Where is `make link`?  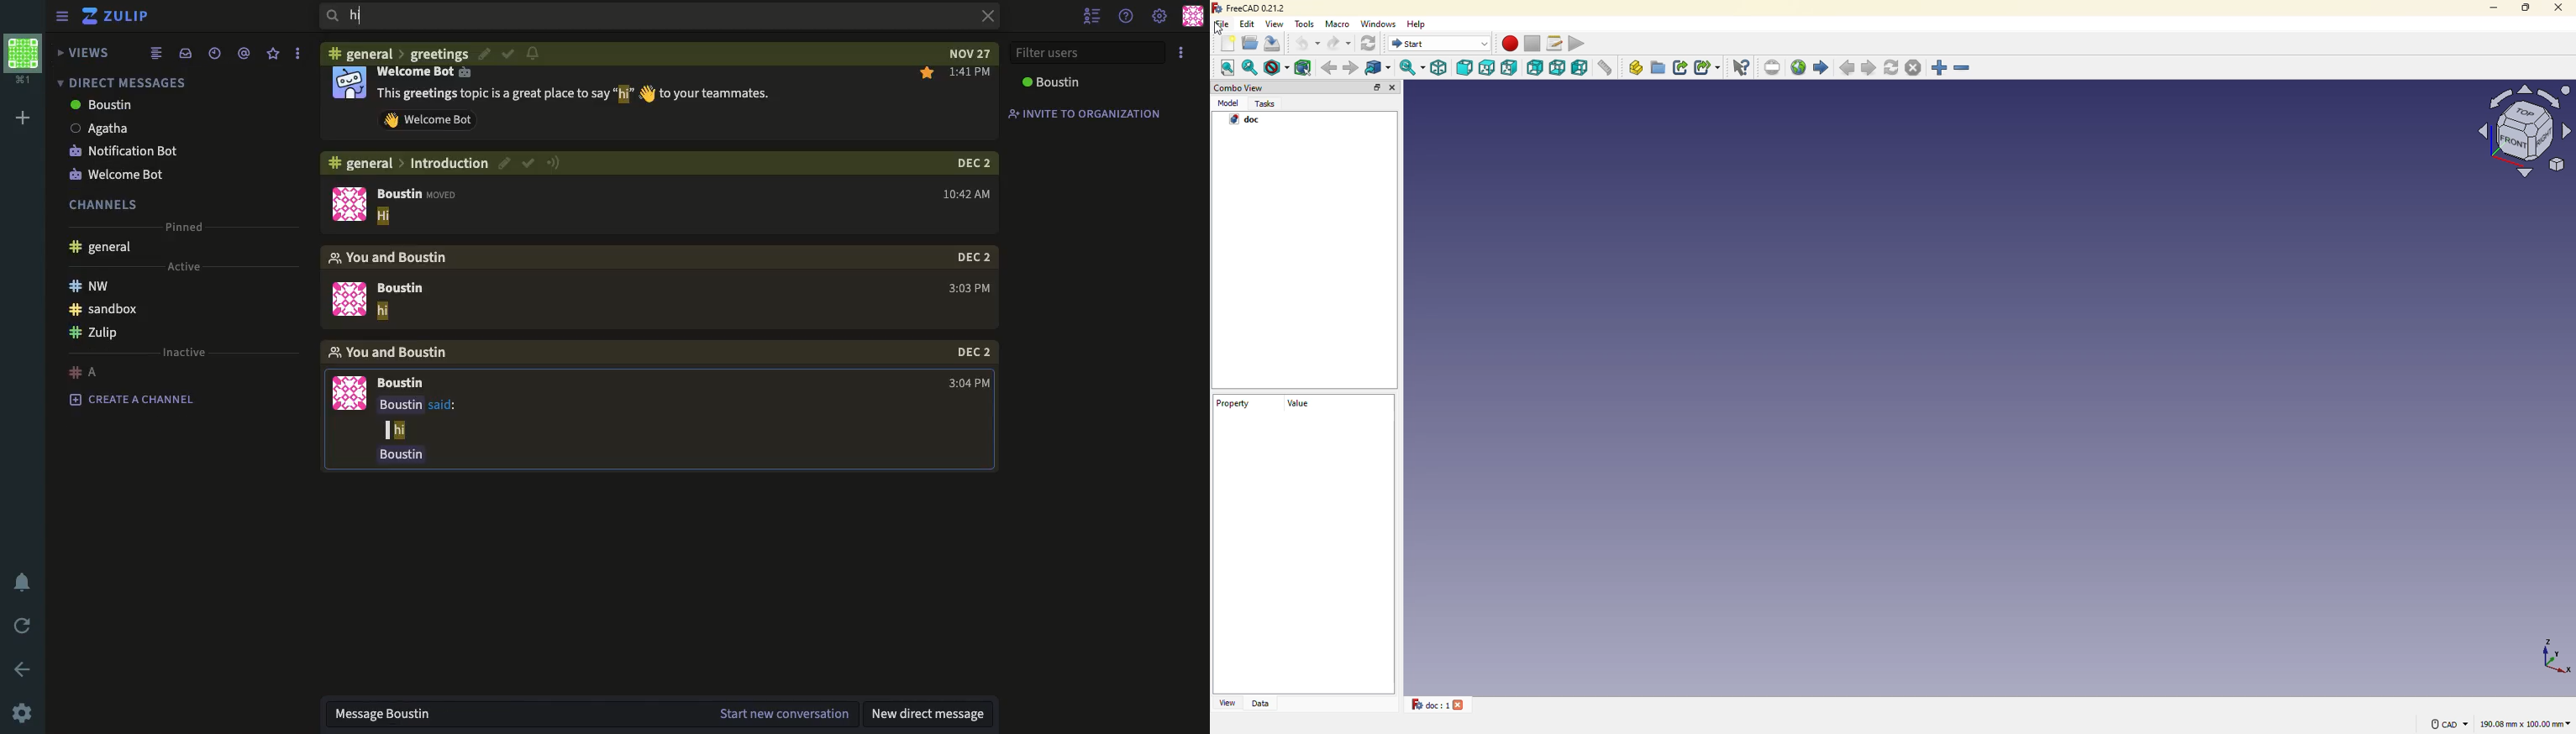
make link is located at coordinates (1682, 68).